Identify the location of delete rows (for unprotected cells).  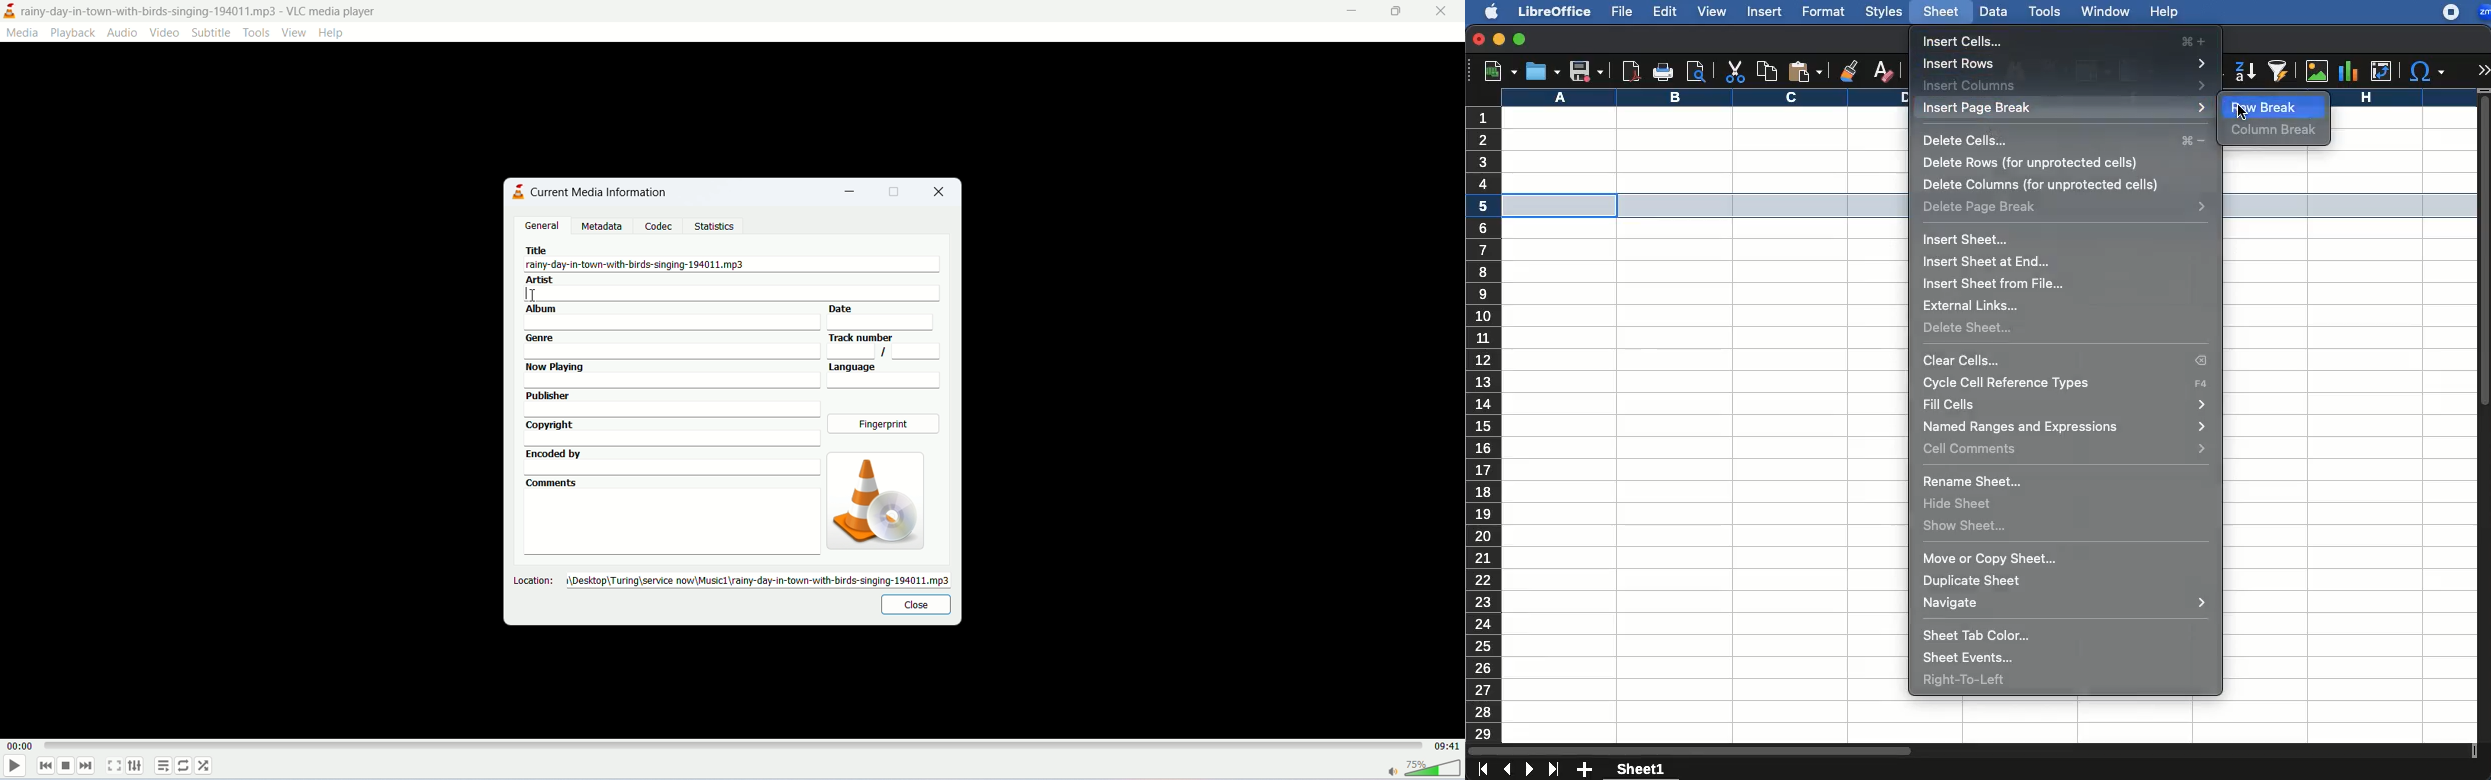
(2032, 163).